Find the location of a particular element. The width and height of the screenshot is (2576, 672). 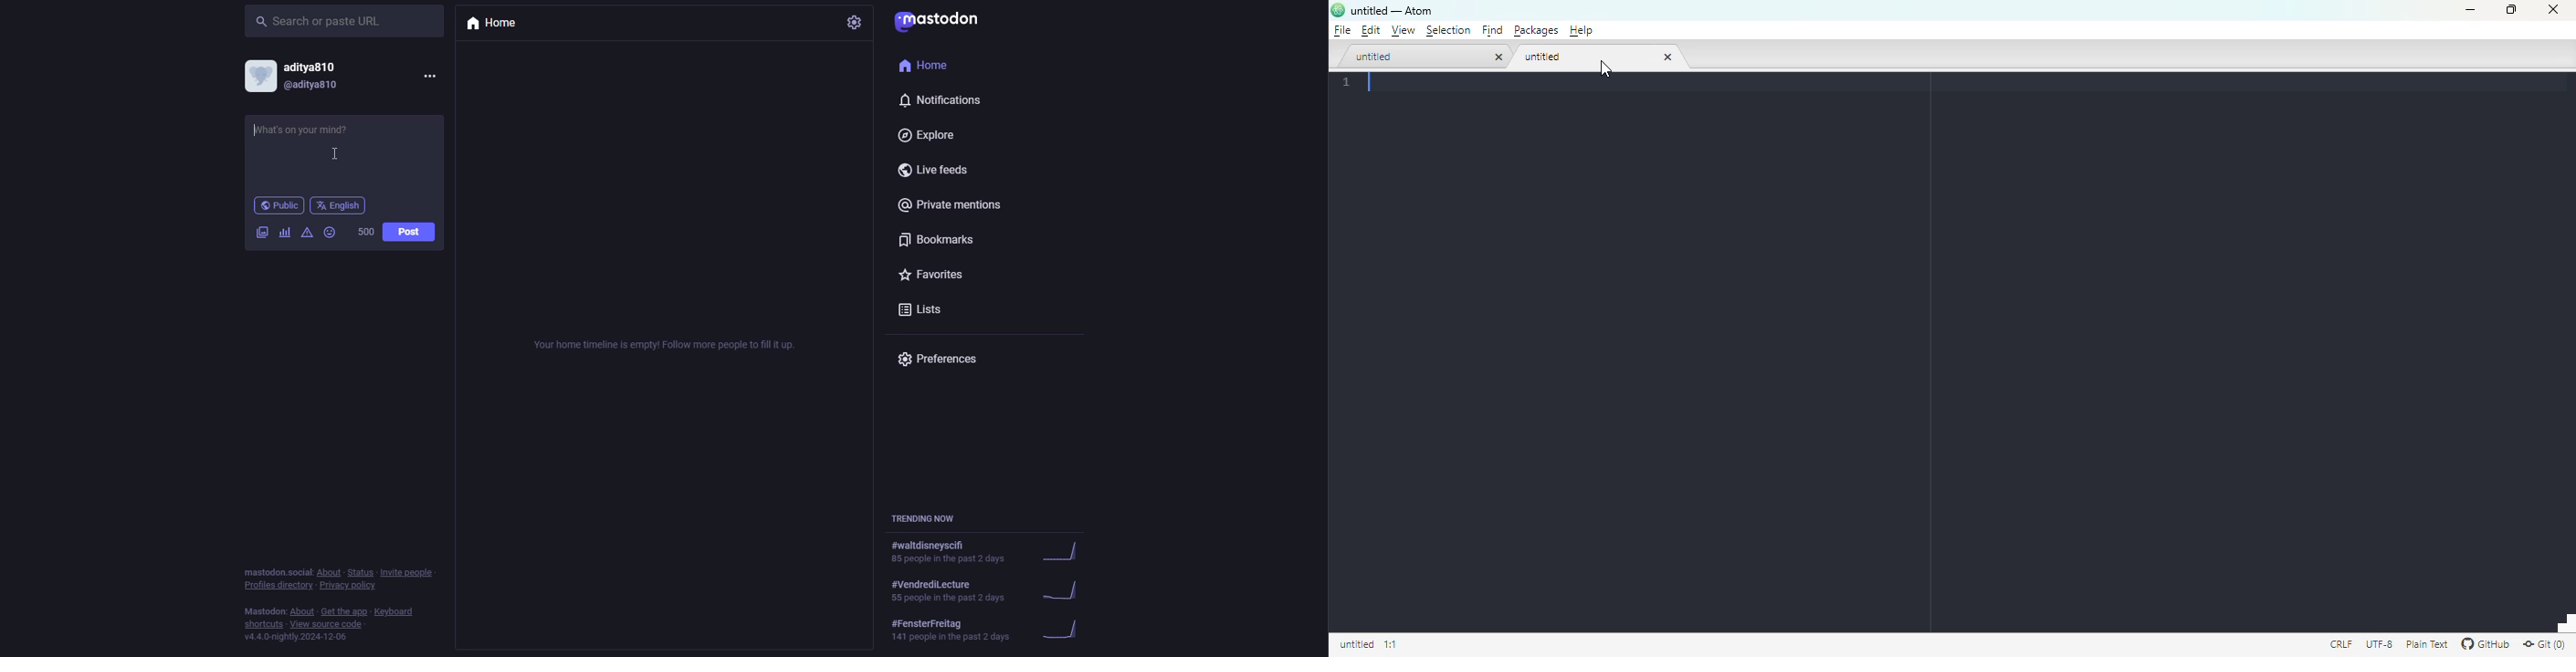

bookmarks is located at coordinates (938, 241).